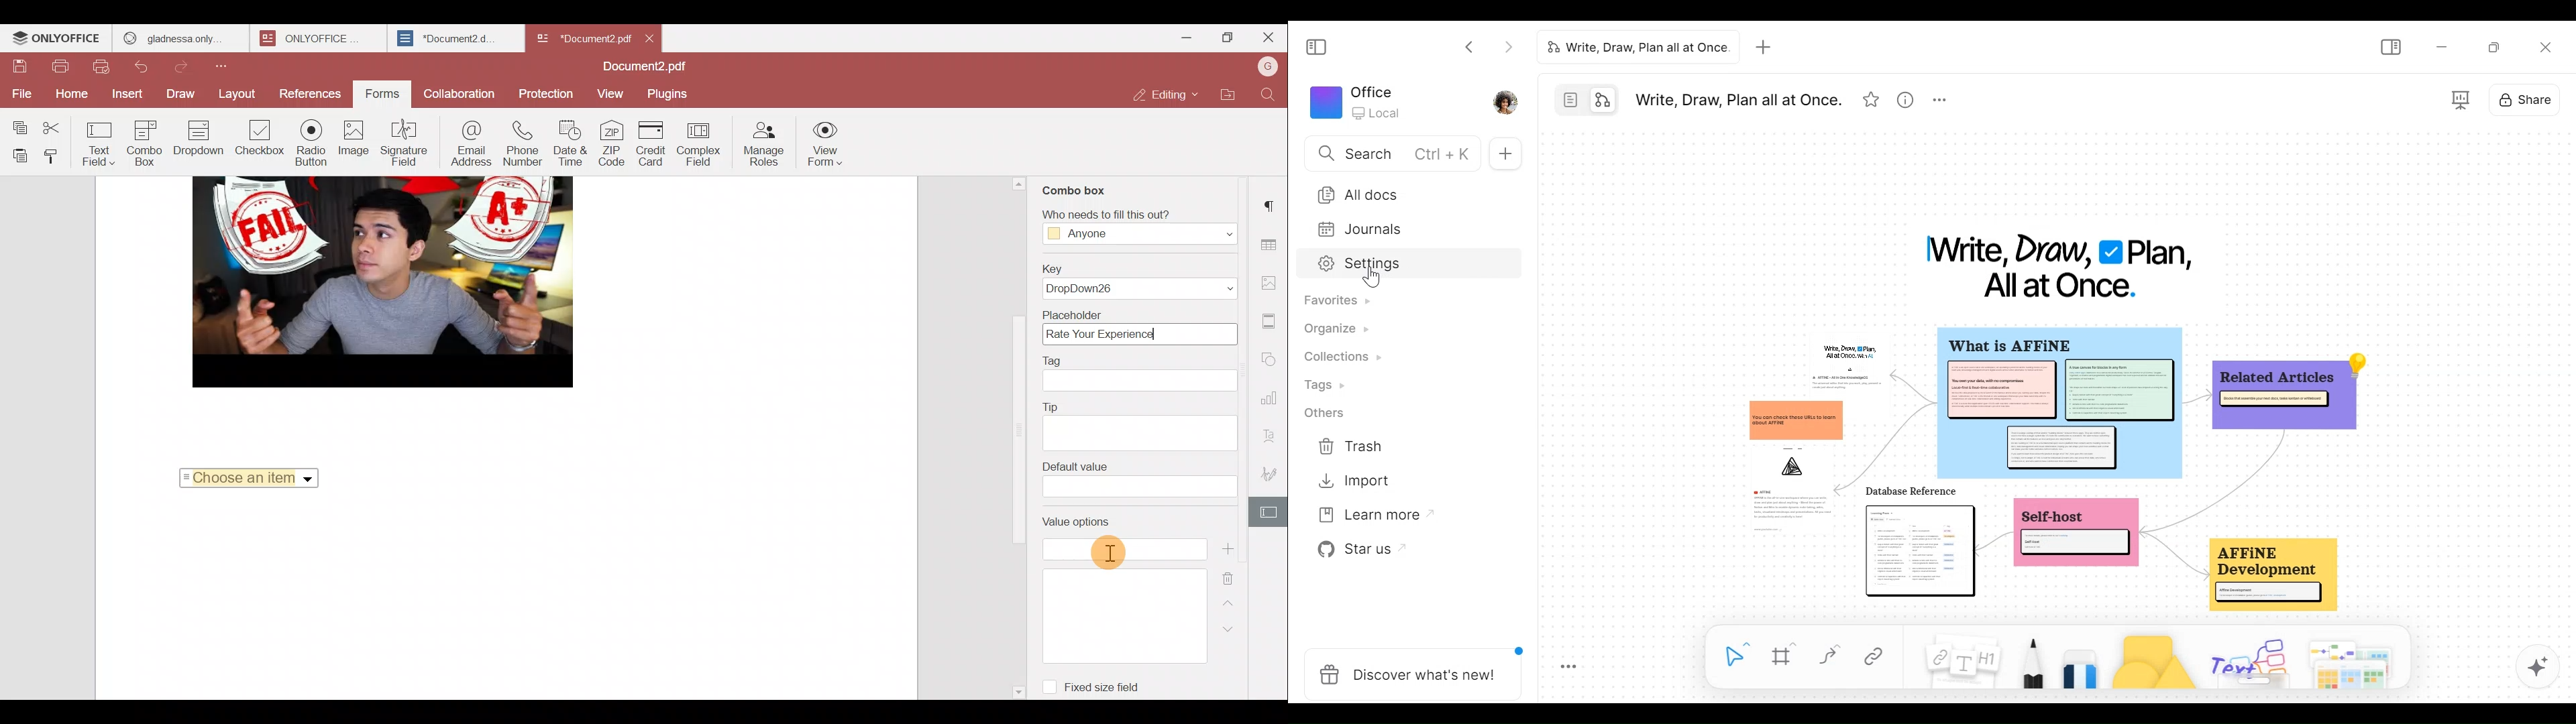  I want to click on Show/Hide Sidebar , so click(2392, 45).